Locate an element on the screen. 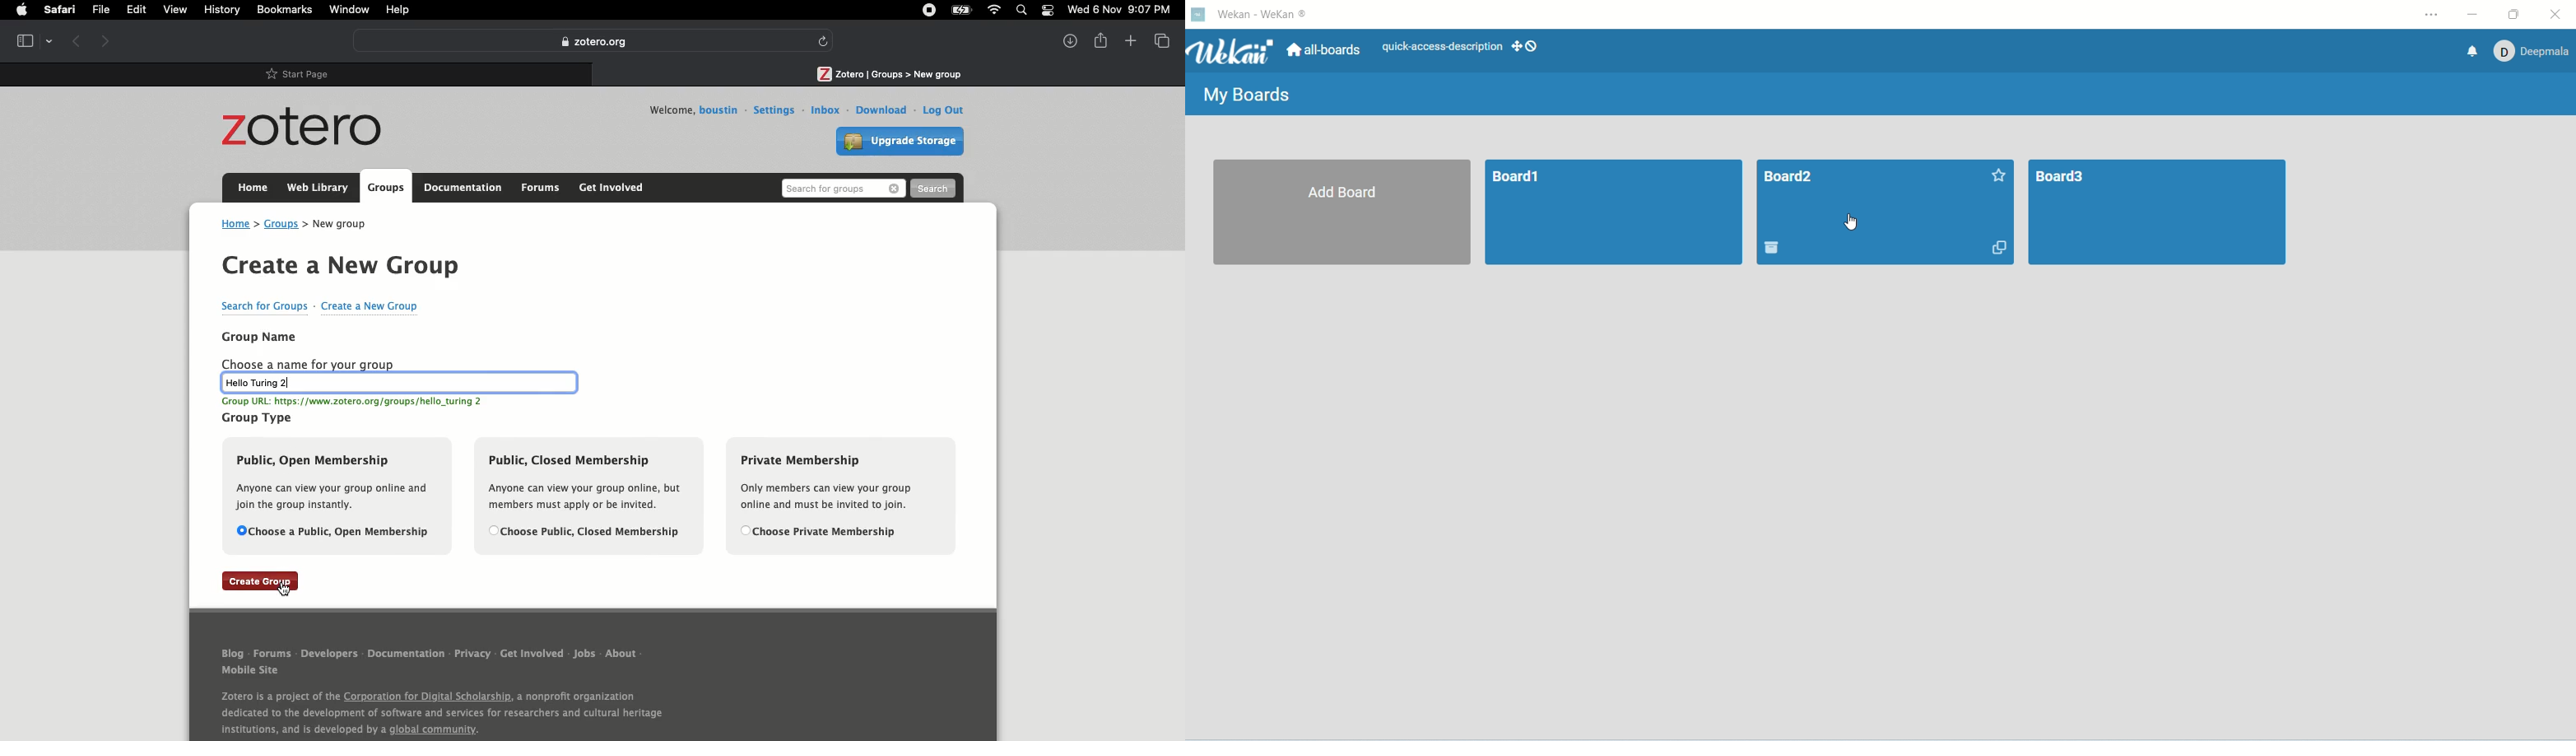  notification is located at coordinates (2469, 54).